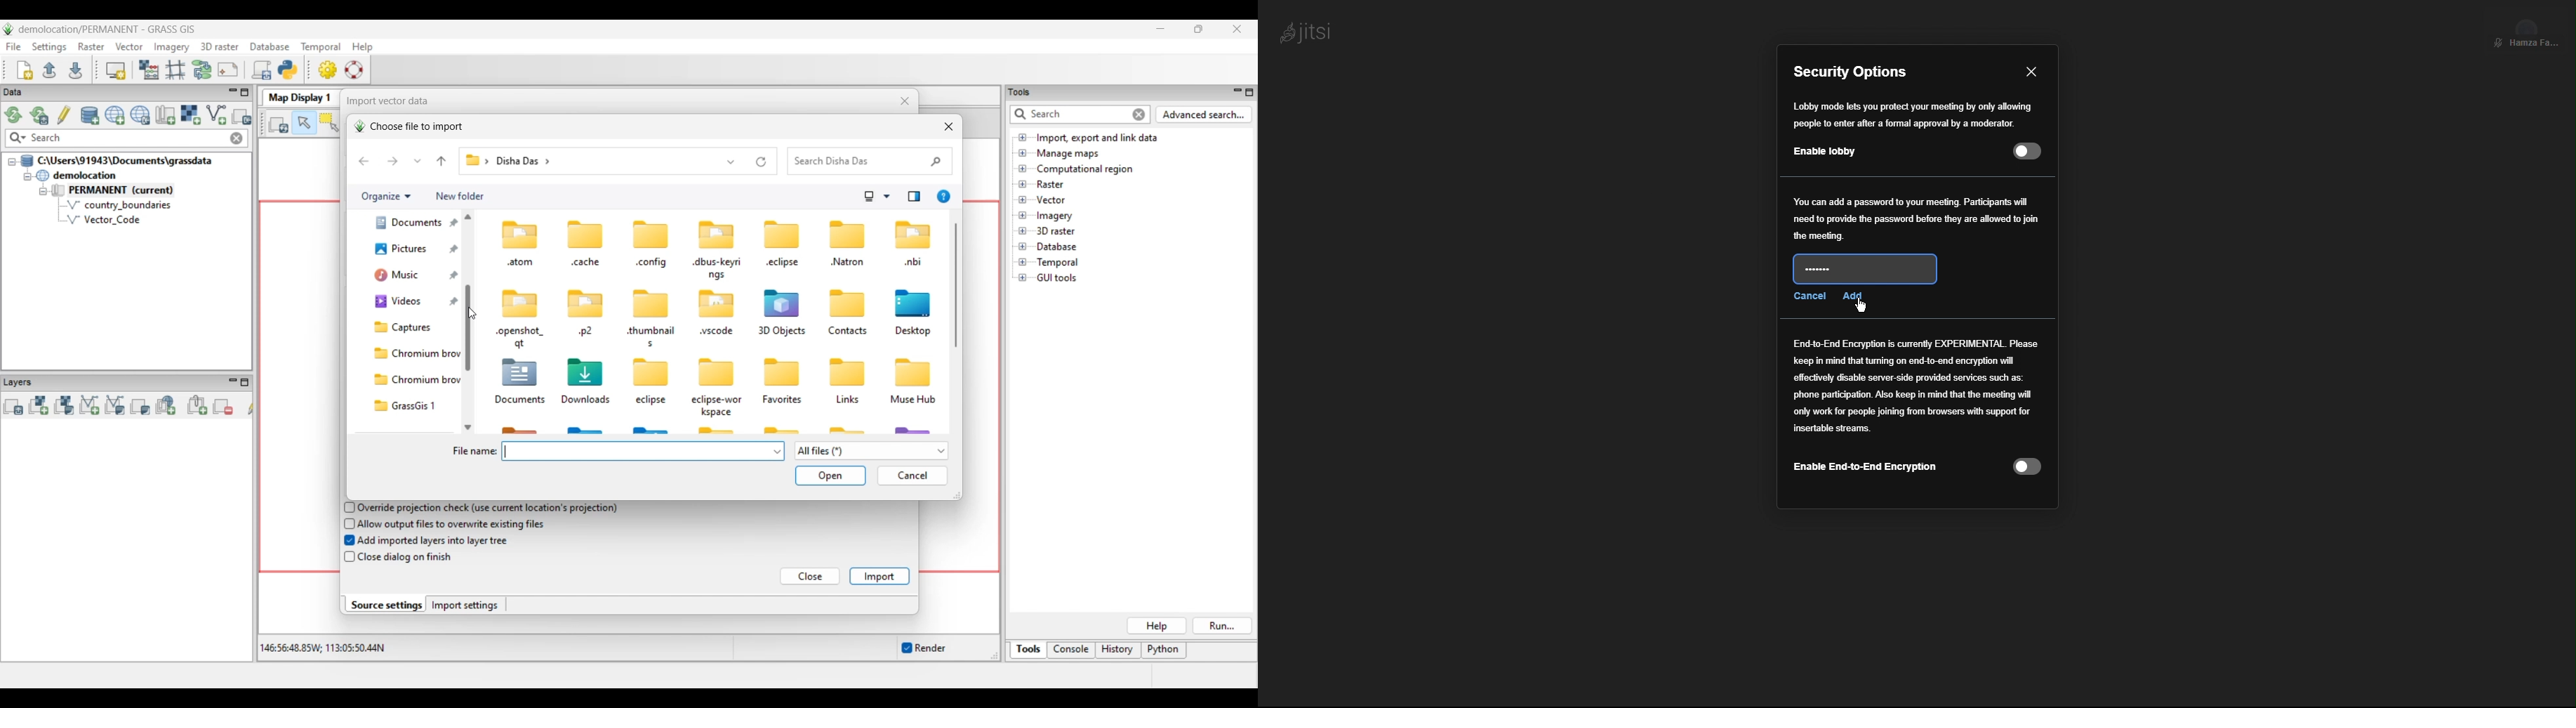 This screenshot has width=2576, height=728. I want to click on Add imported layers into layer tree, so click(434, 540).